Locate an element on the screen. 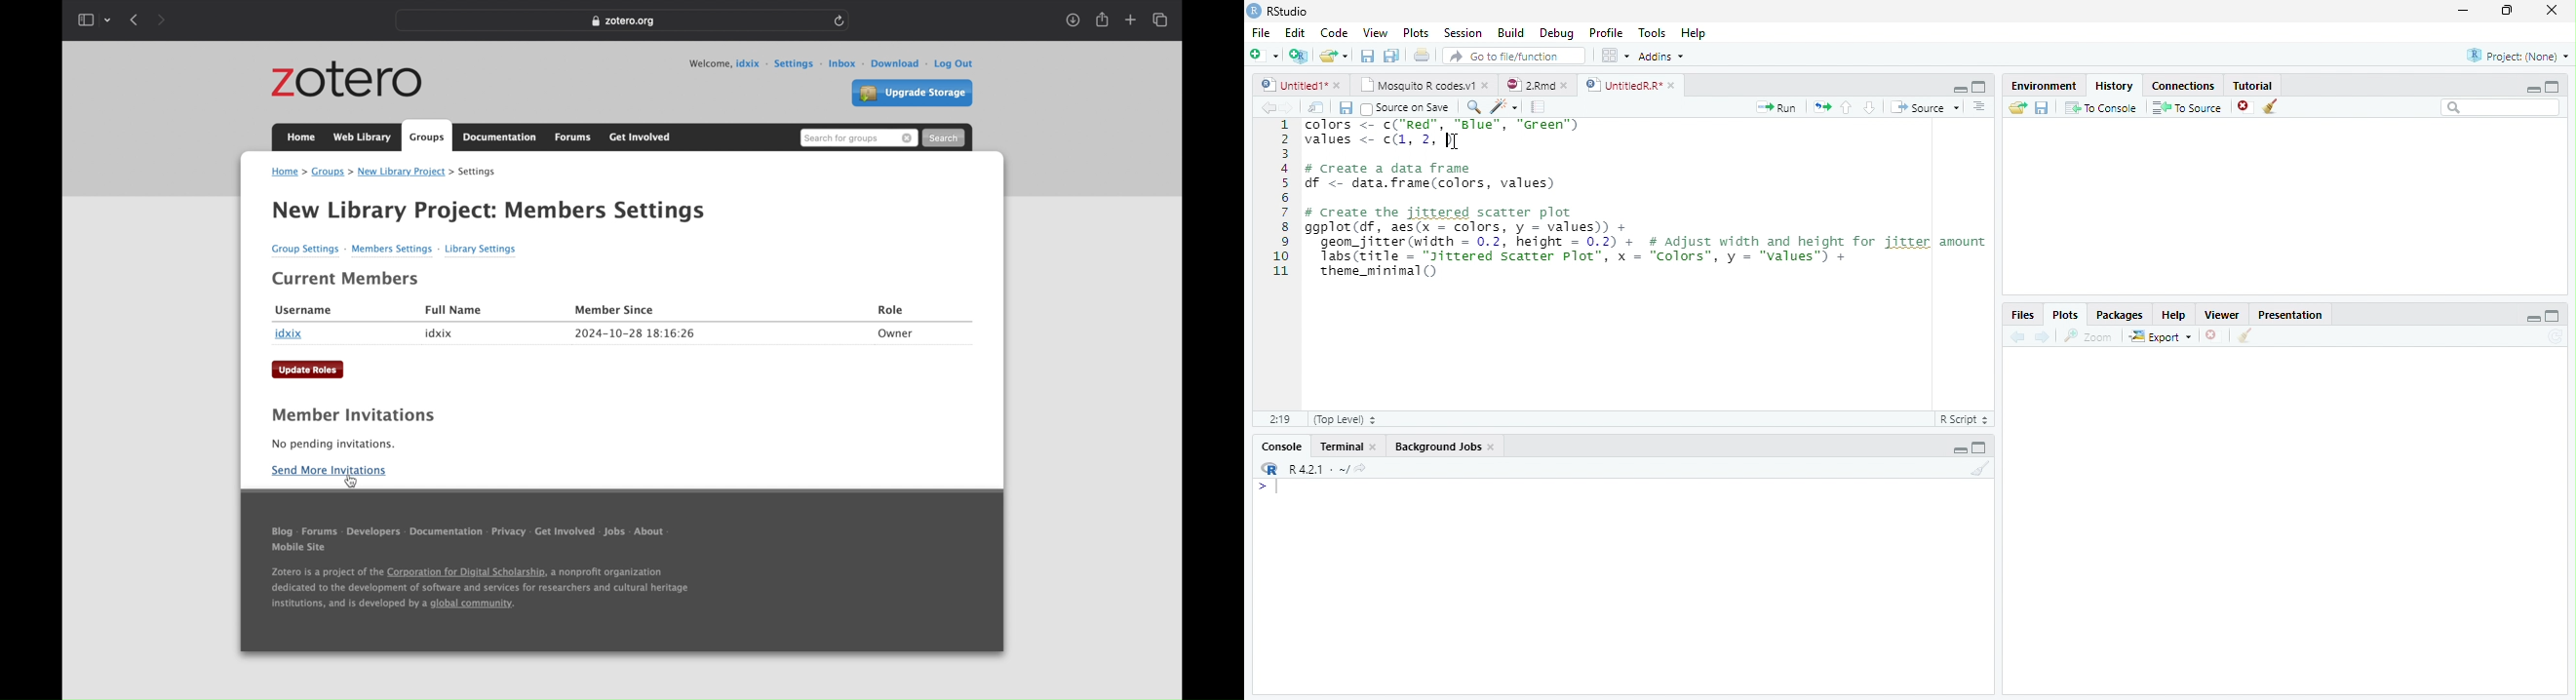 This screenshot has width=2576, height=700. Load history from an existing file is located at coordinates (2017, 107).